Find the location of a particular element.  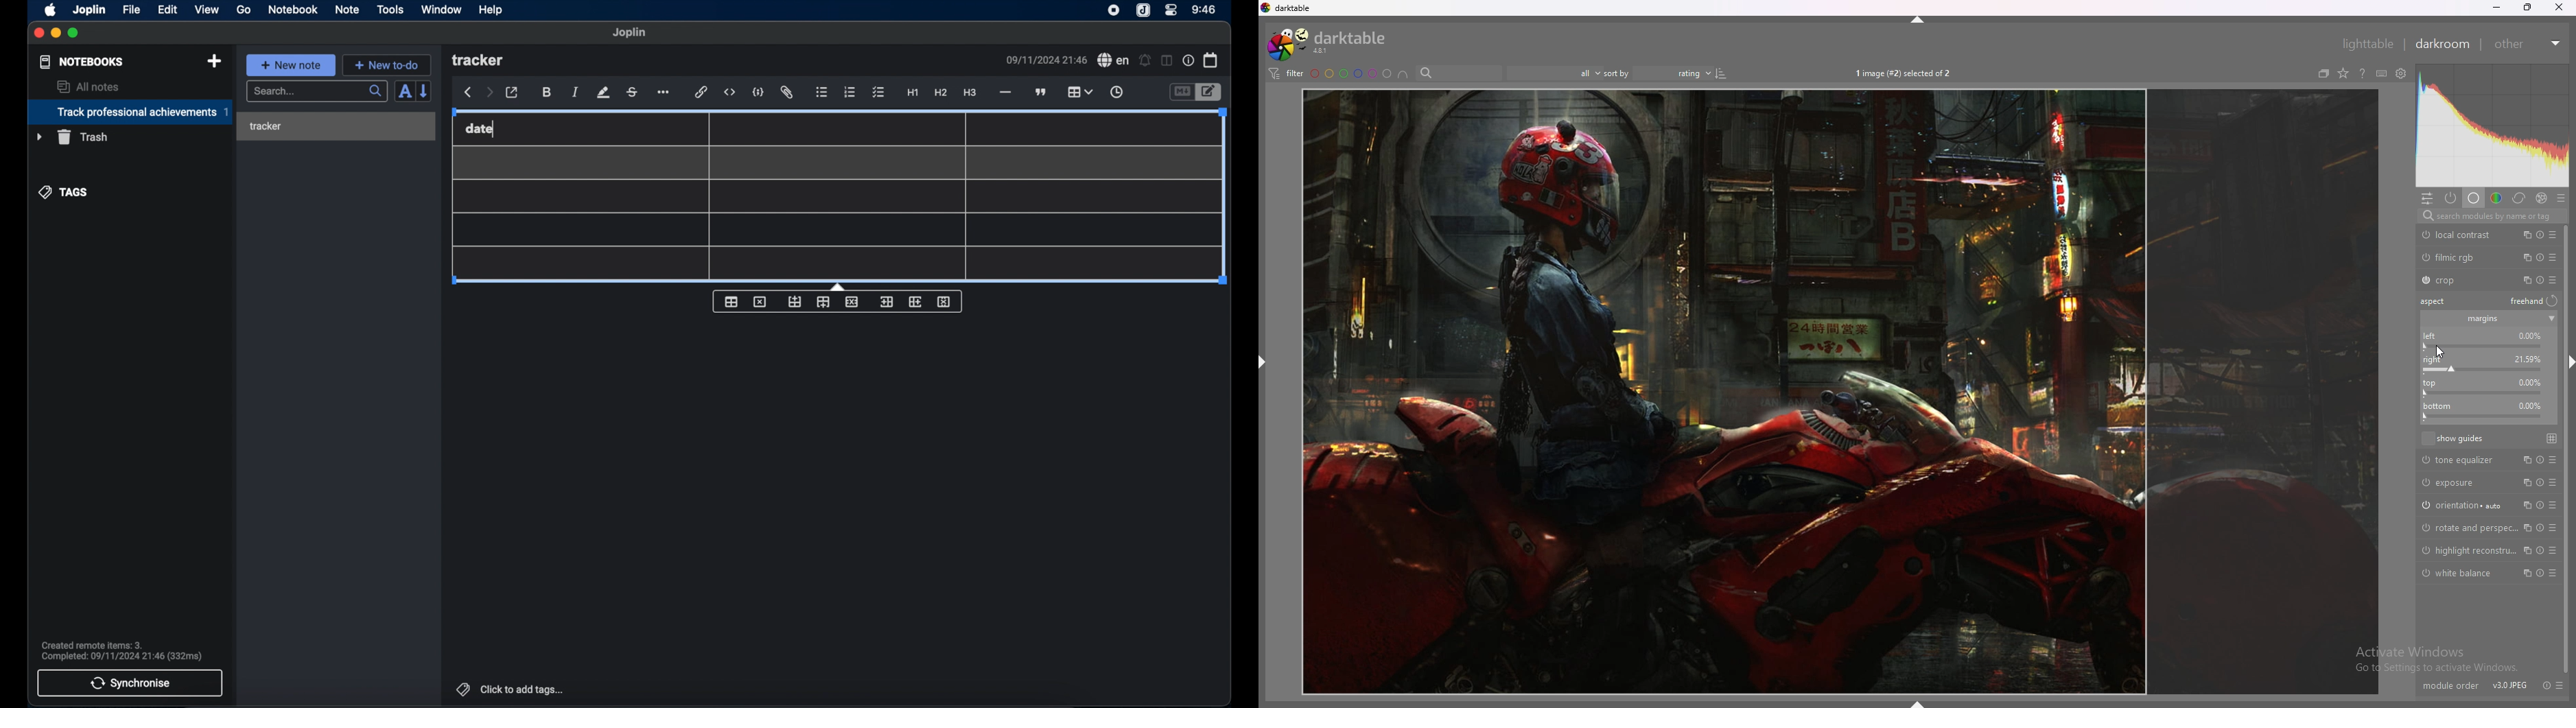

minimize is located at coordinates (56, 33).